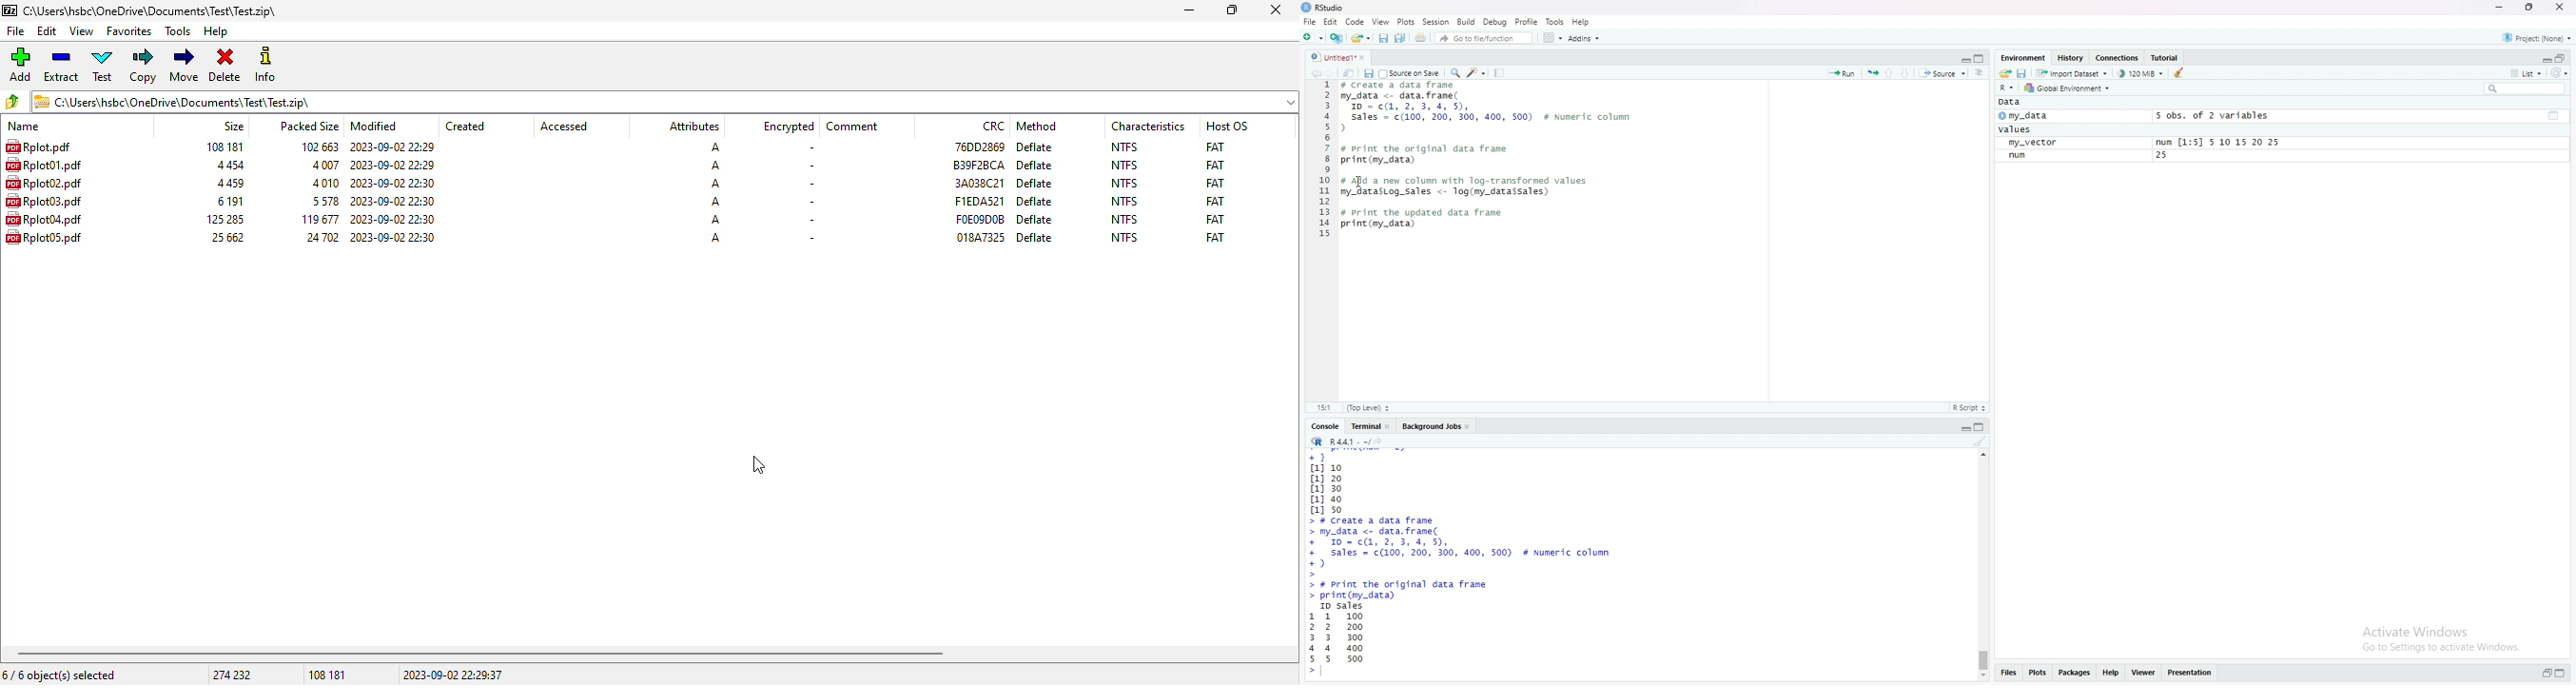 This screenshot has height=700, width=2576. I want to click on move up, so click(1984, 458).